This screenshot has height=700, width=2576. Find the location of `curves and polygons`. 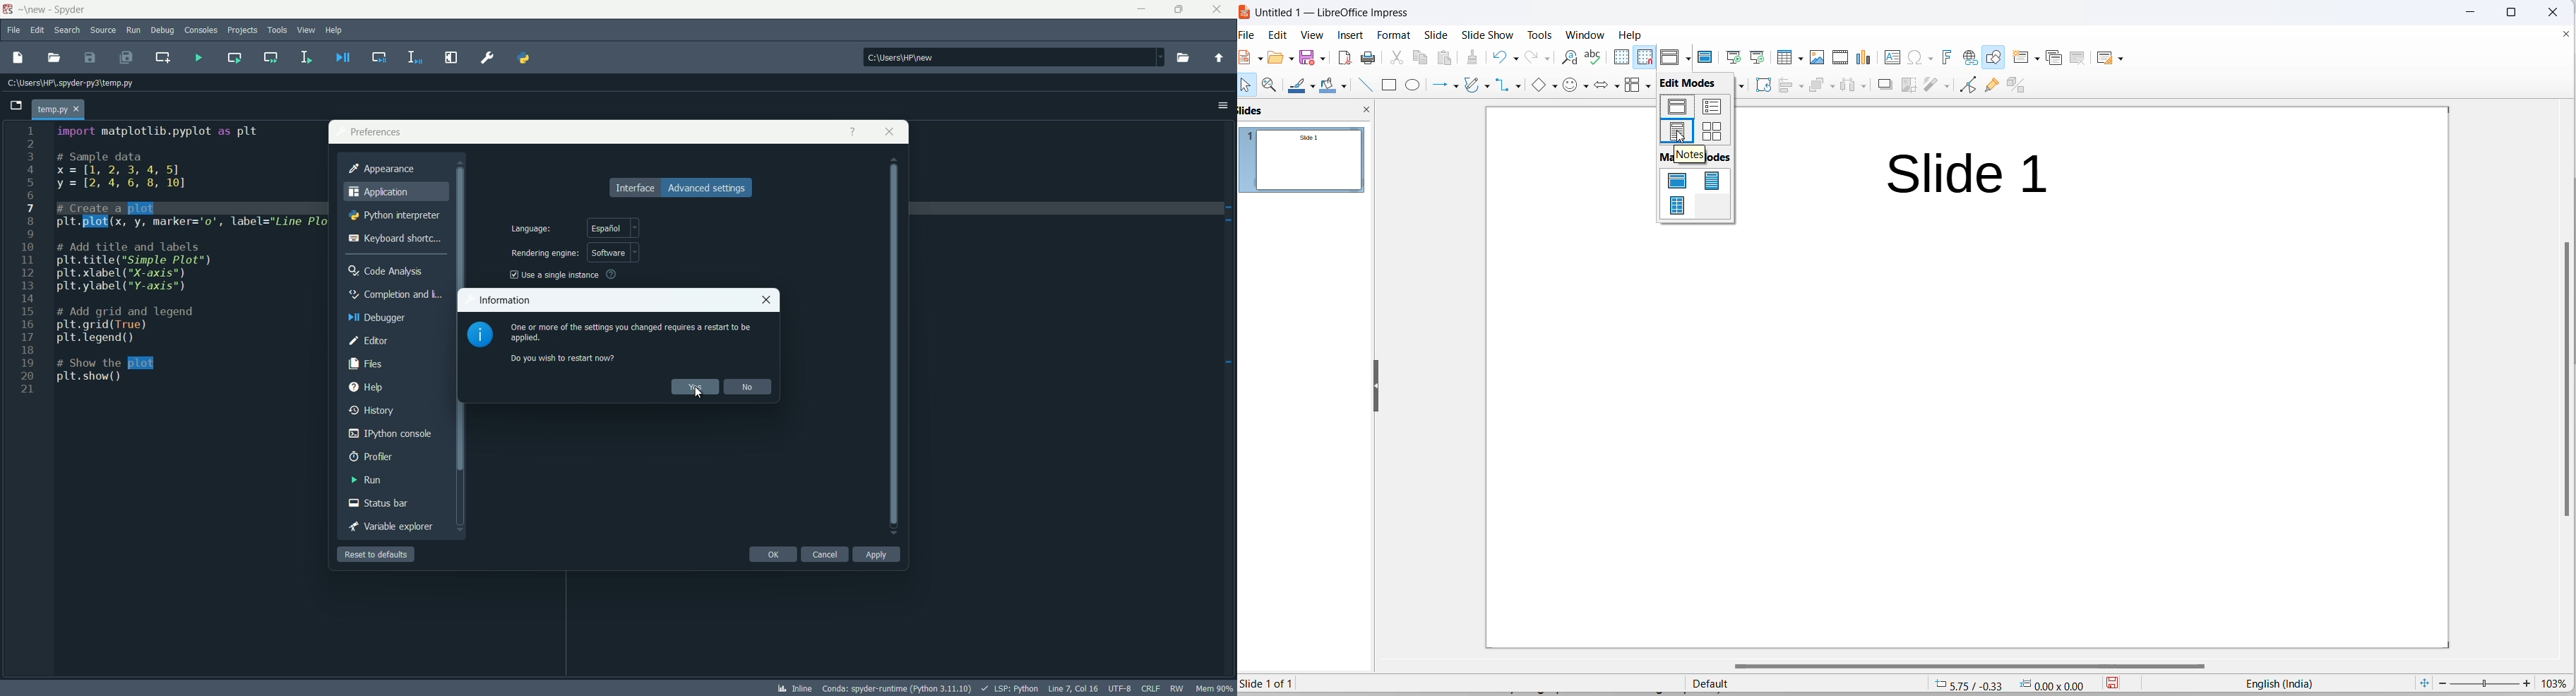

curves and polygons is located at coordinates (1474, 87).